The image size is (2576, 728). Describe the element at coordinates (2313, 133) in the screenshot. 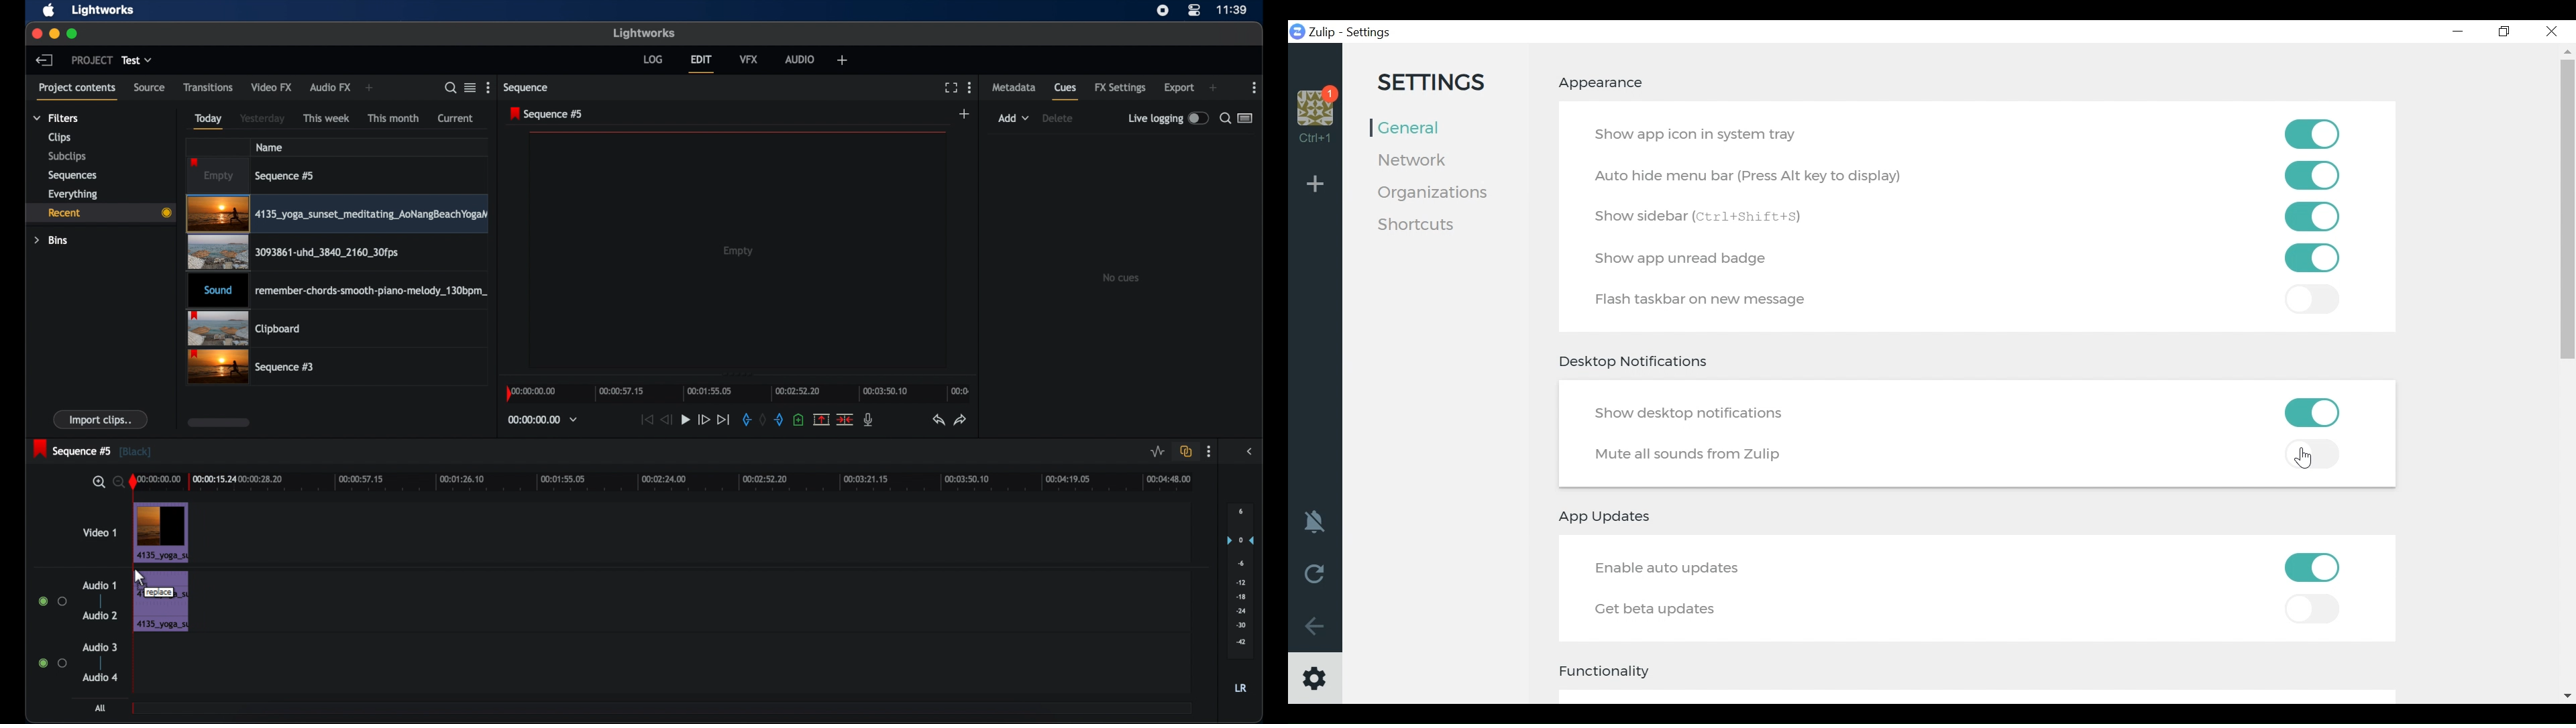

I see `Toggle on/off show app on system tray` at that location.